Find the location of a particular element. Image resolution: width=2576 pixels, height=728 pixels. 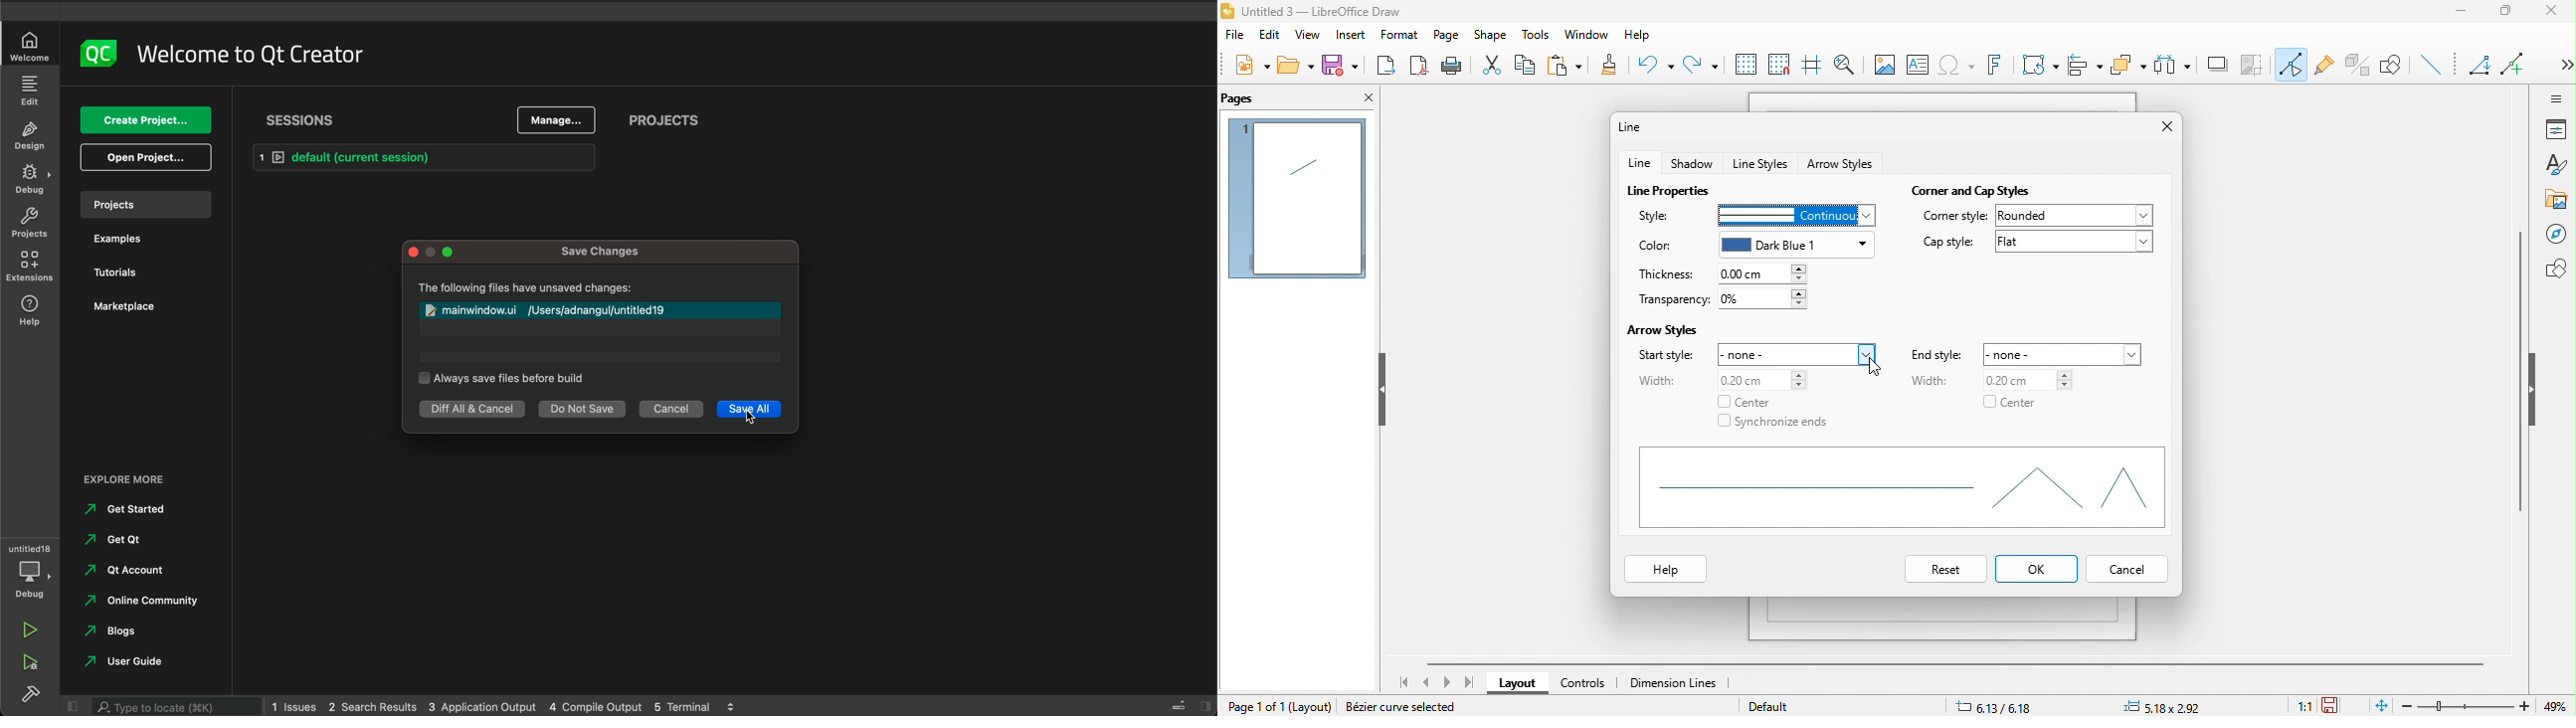

shape is located at coordinates (1491, 36).